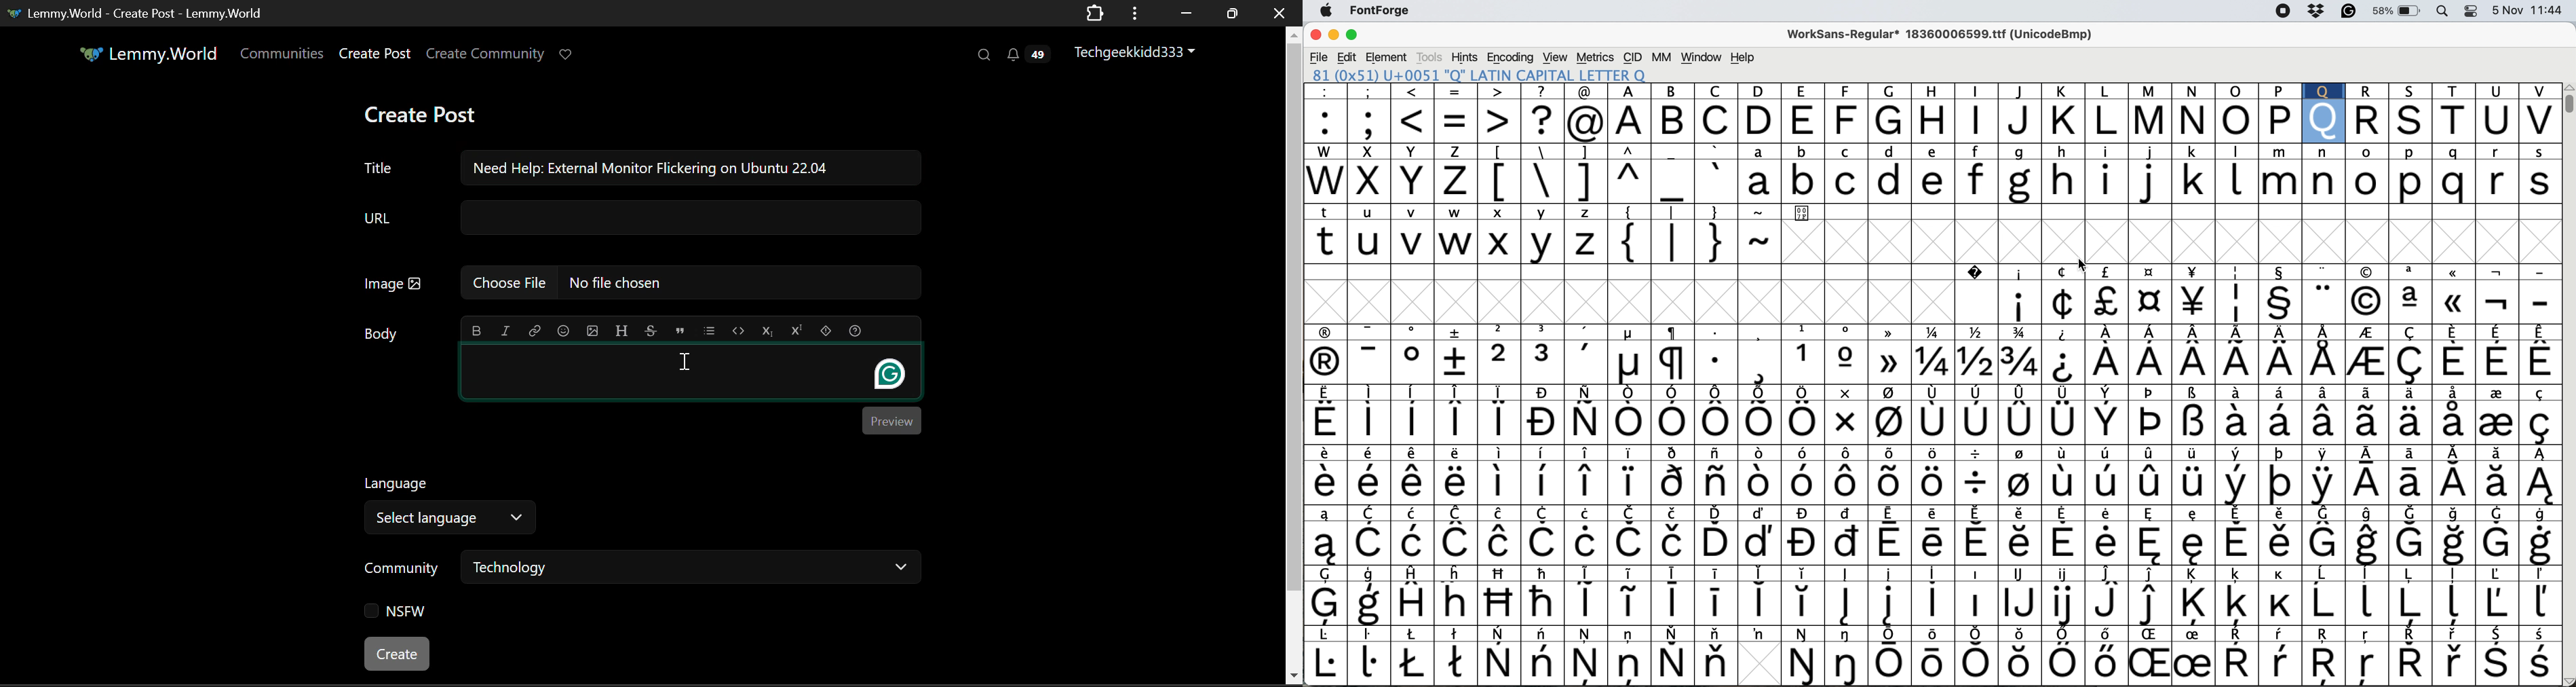 The height and width of the screenshot is (700, 2576). What do you see at coordinates (140, 54) in the screenshot?
I see `Lemmy.World` at bounding box center [140, 54].